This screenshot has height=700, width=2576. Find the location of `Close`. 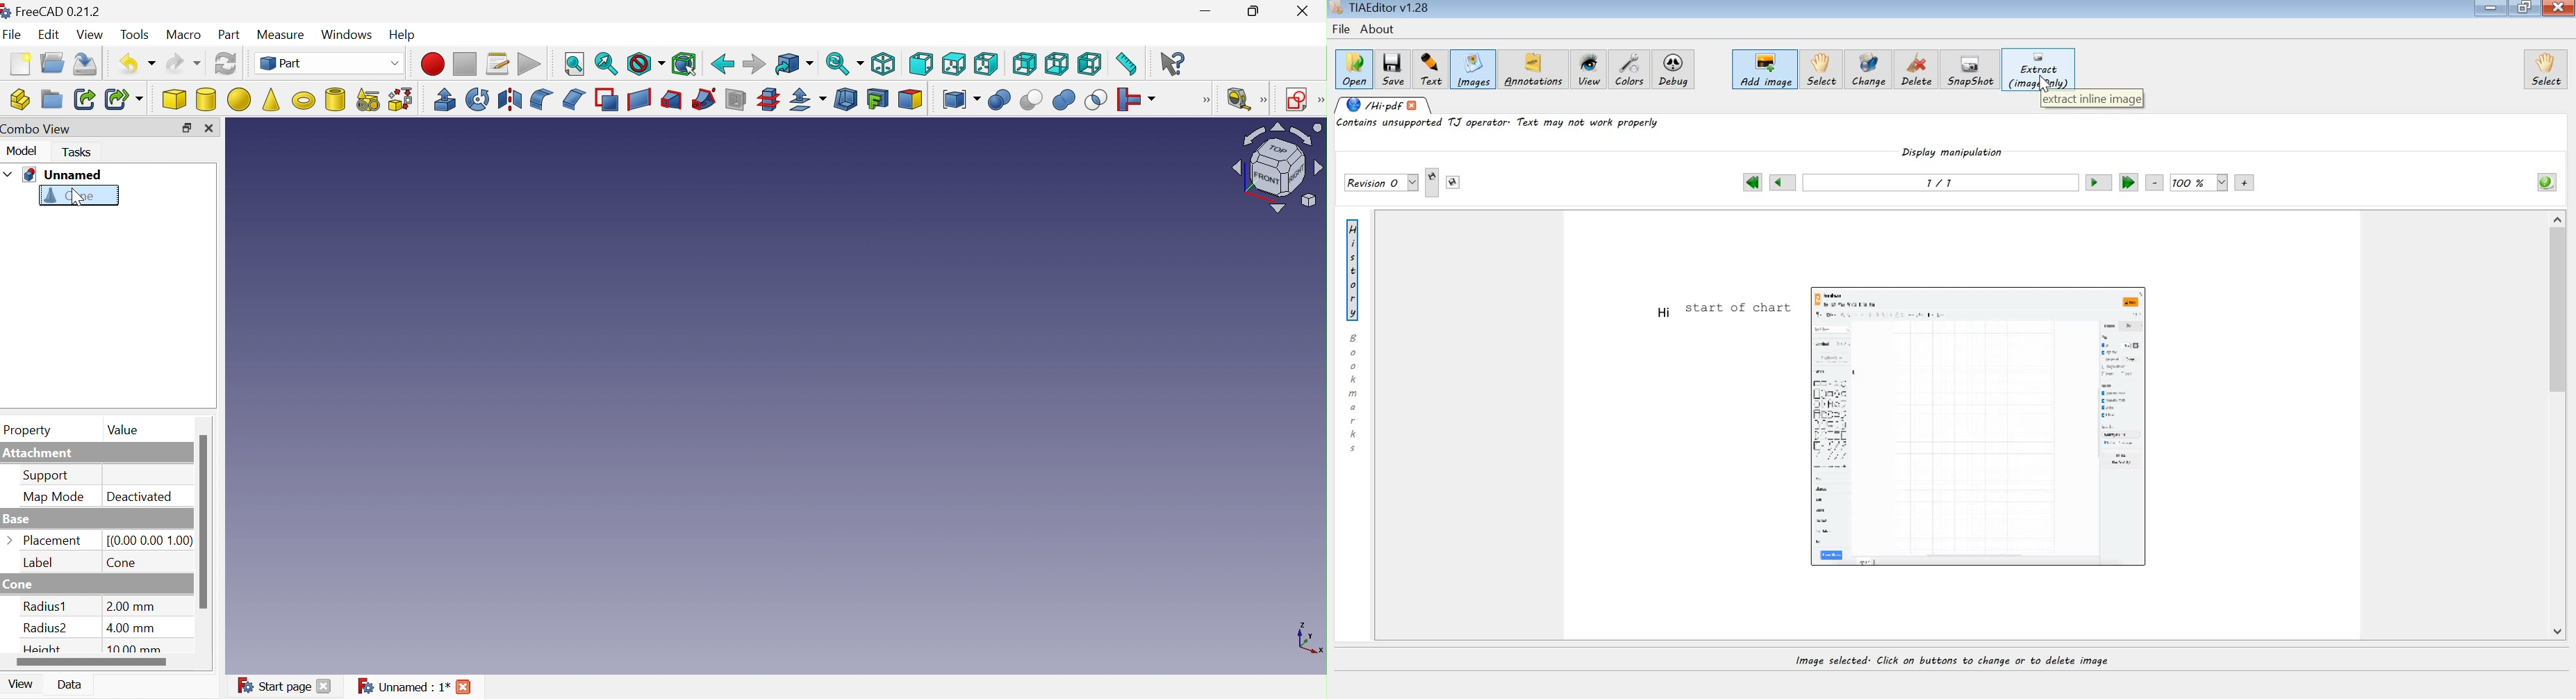

Close is located at coordinates (323, 687).